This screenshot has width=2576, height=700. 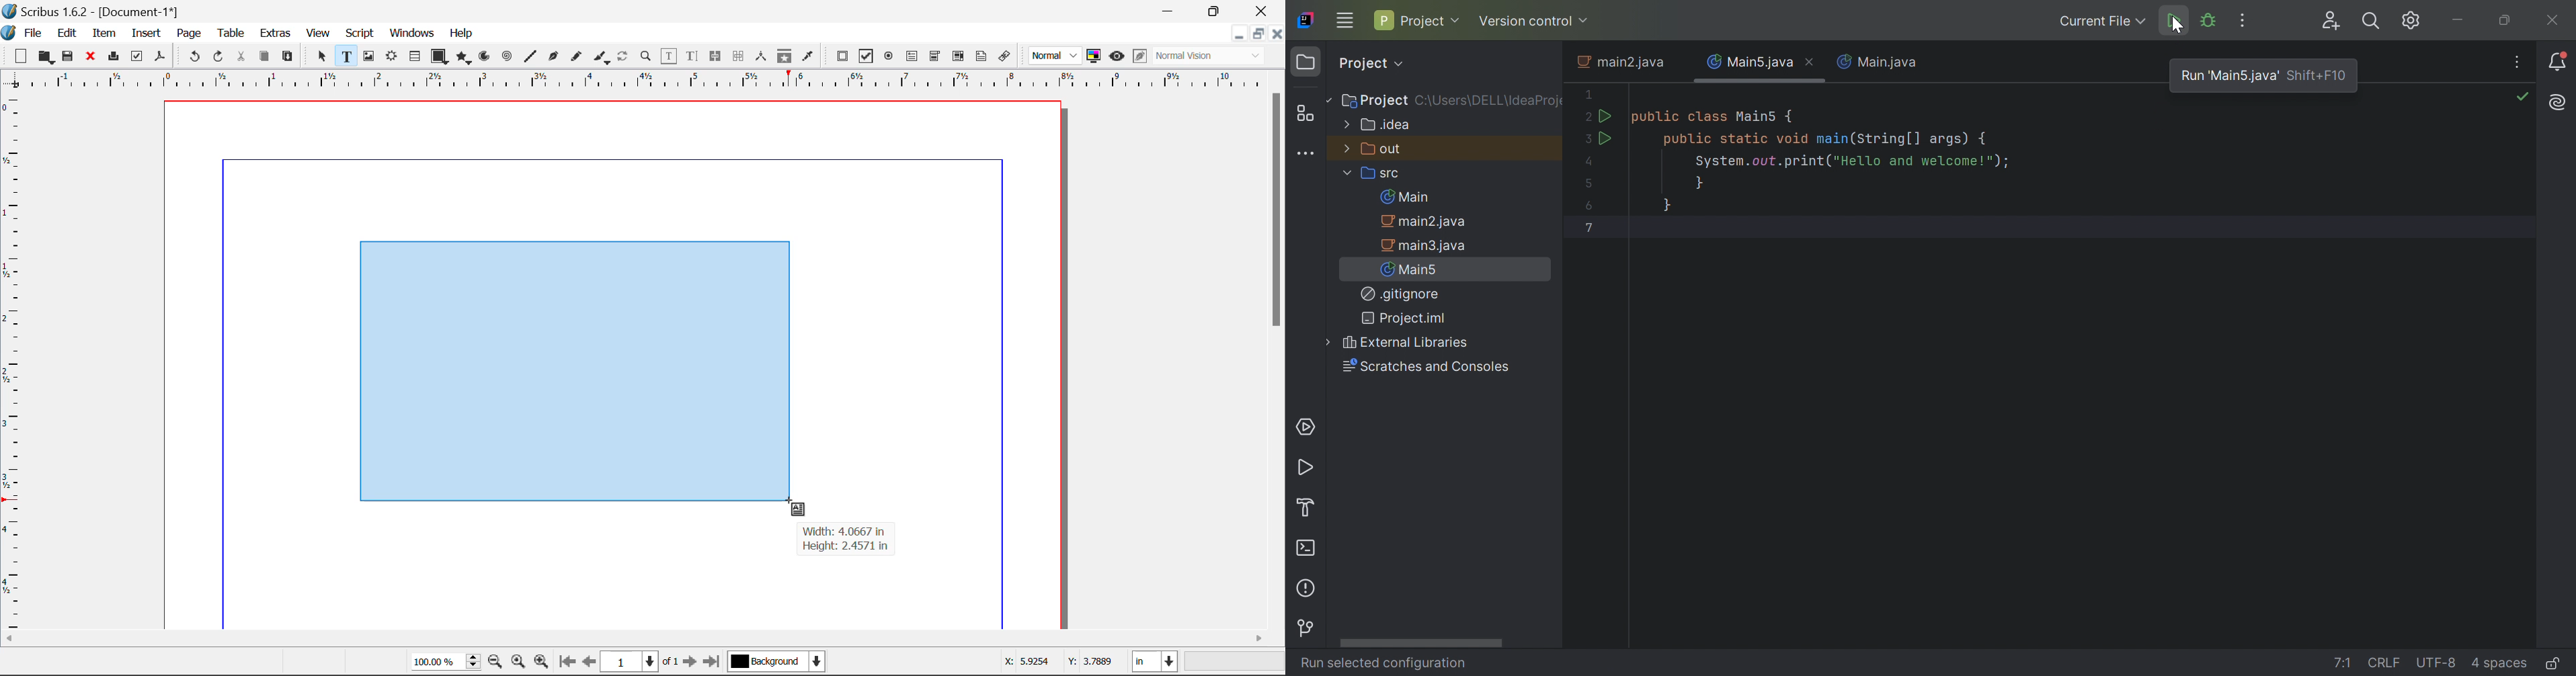 What do you see at coordinates (360, 35) in the screenshot?
I see `Script` at bounding box center [360, 35].